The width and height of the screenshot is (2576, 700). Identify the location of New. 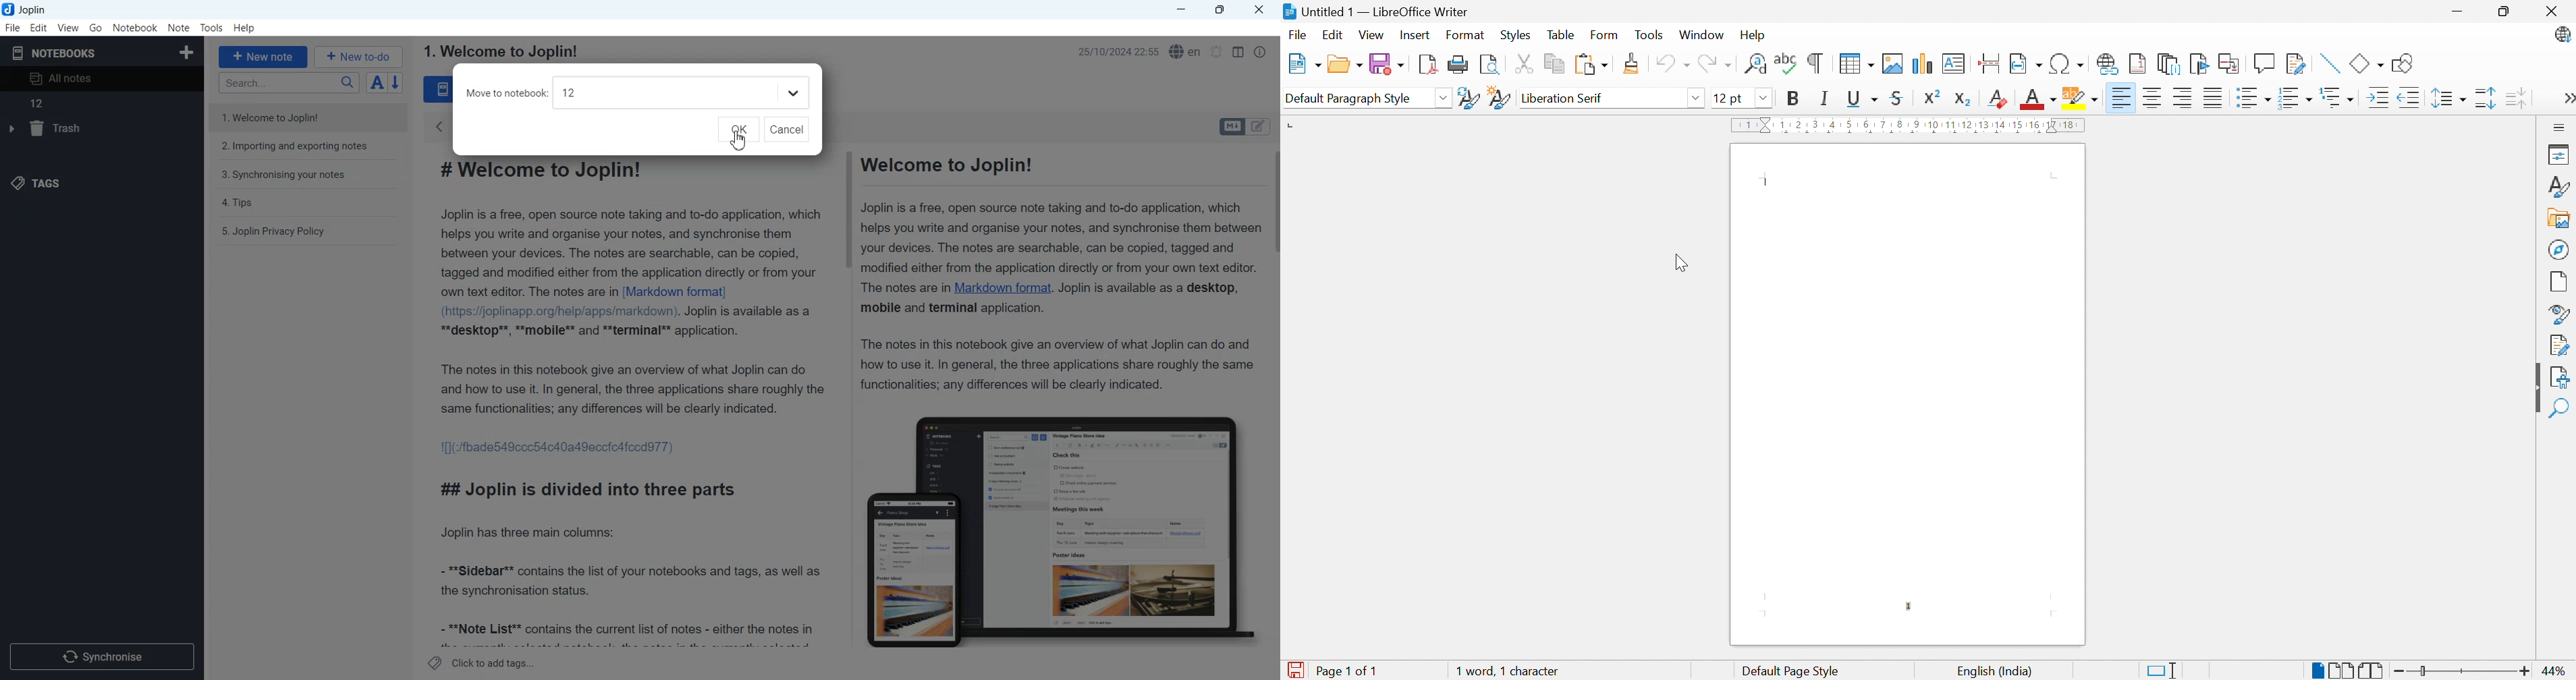
(1304, 63).